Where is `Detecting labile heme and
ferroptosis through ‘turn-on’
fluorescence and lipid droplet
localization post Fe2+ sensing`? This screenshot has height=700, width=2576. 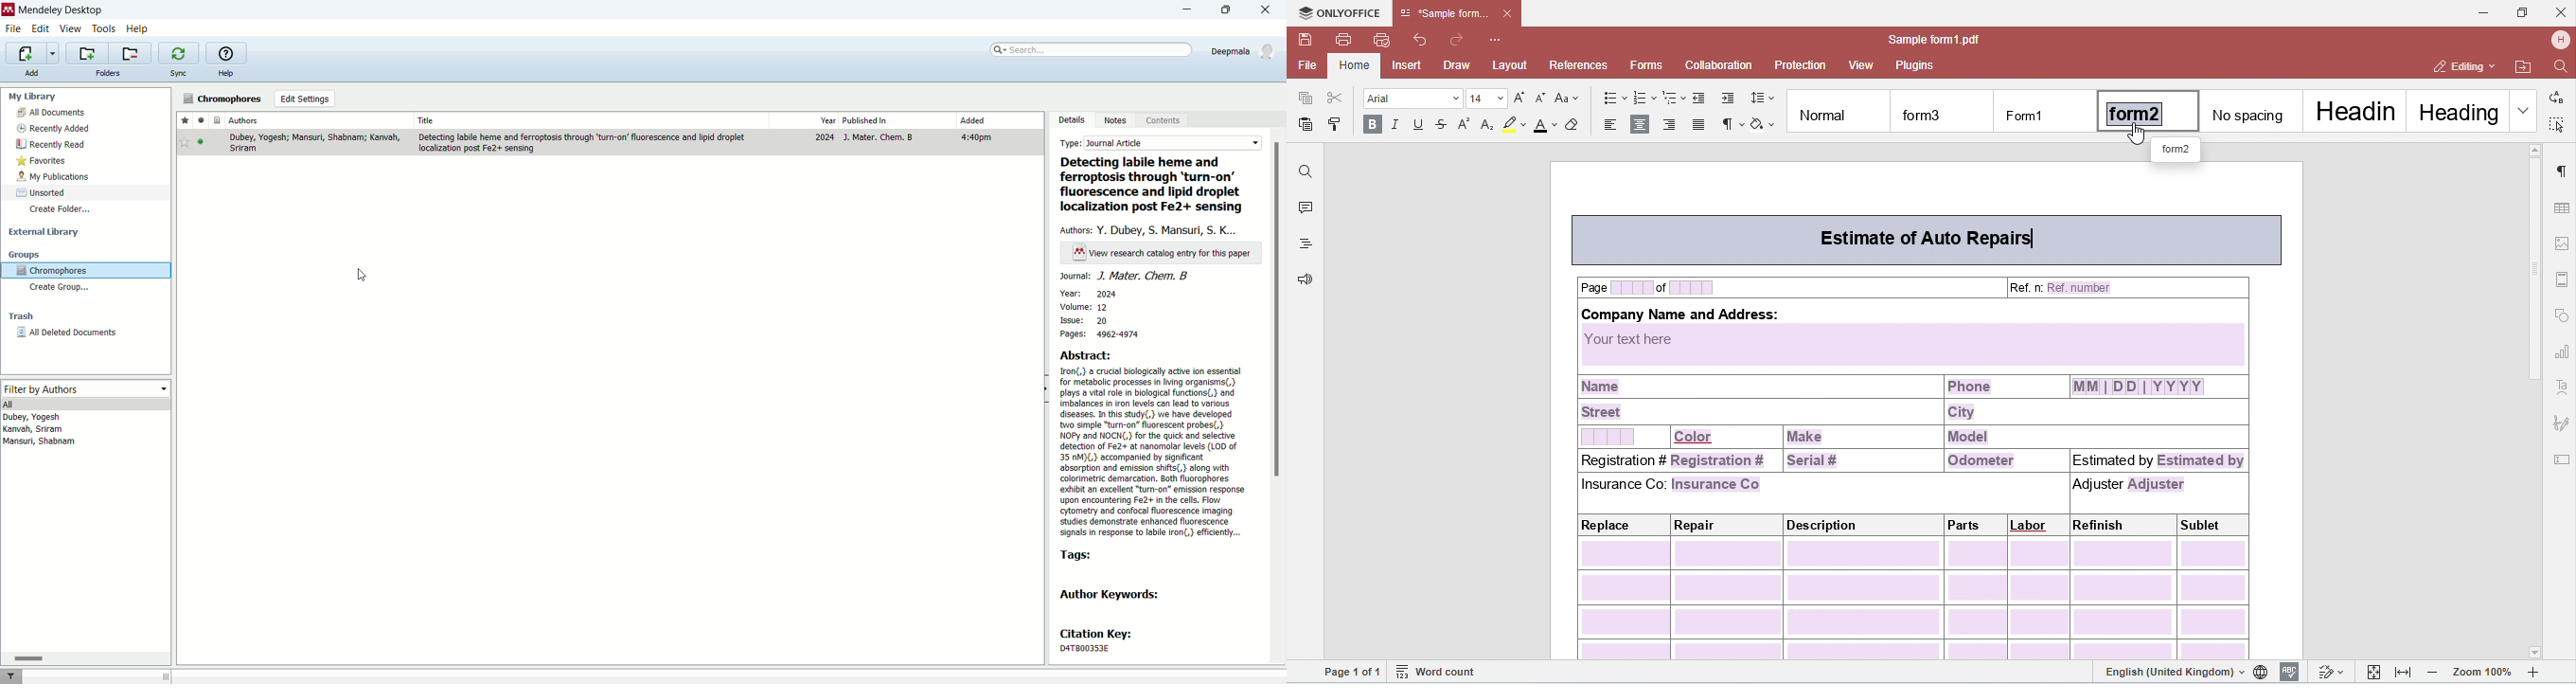
Detecting labile heme and
ferroptosis through ‘turn-on’
fluorescence and lipid droplet
localization post Fe2+ sensing is located at coordinates (1155, 186).